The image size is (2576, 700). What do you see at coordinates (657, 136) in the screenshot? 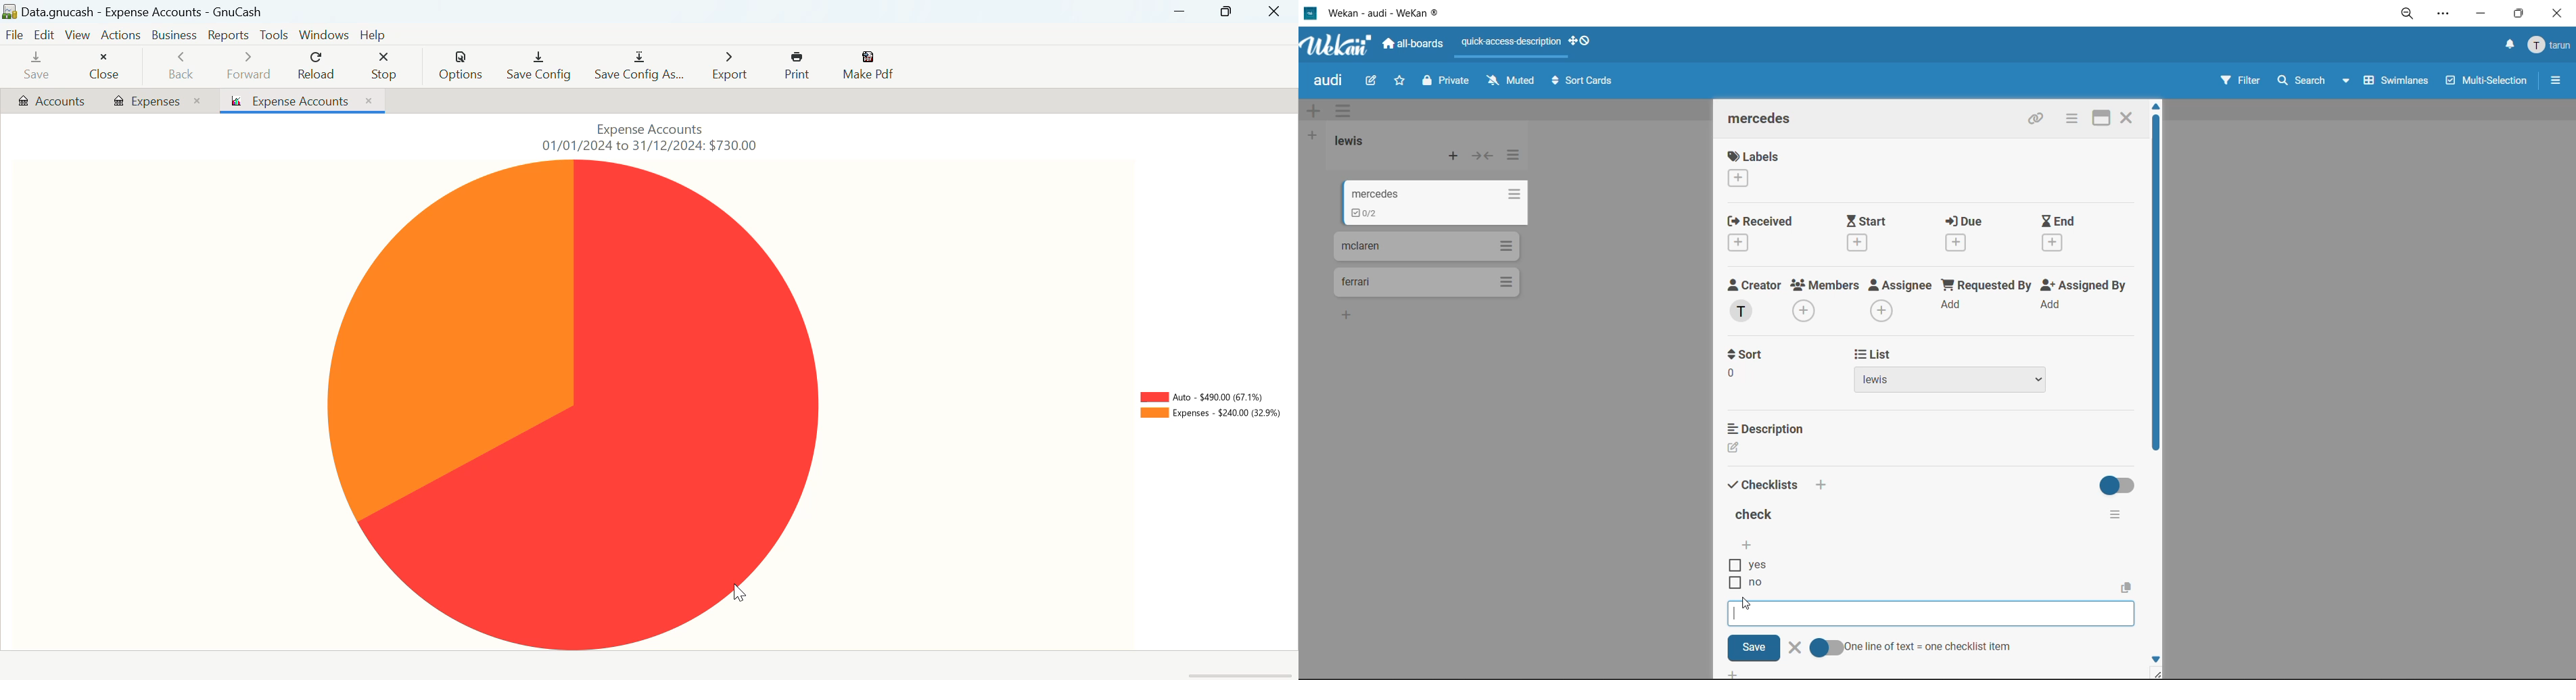
I see `Expense Accounts 01/01/2024 to 31/12/2024: $730.00` at bounding box center [657, 136].